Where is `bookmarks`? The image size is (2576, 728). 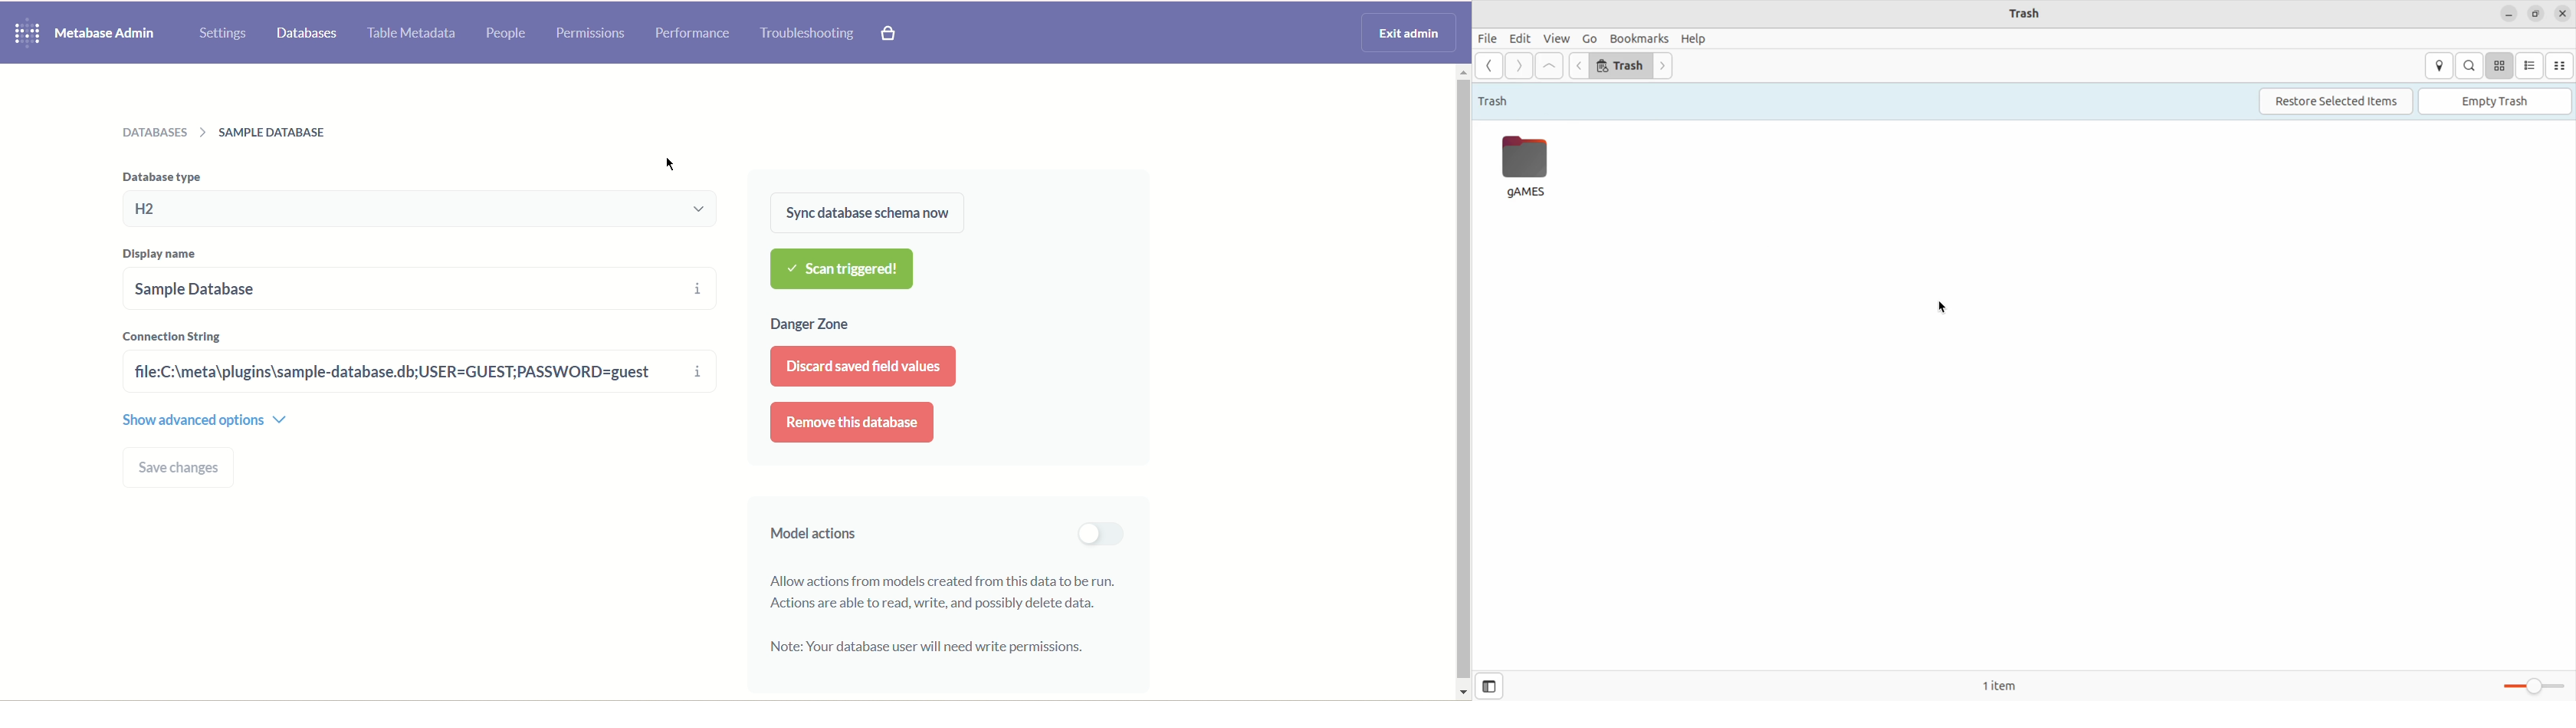
bookmarks is located at coordinates (1640, 37).